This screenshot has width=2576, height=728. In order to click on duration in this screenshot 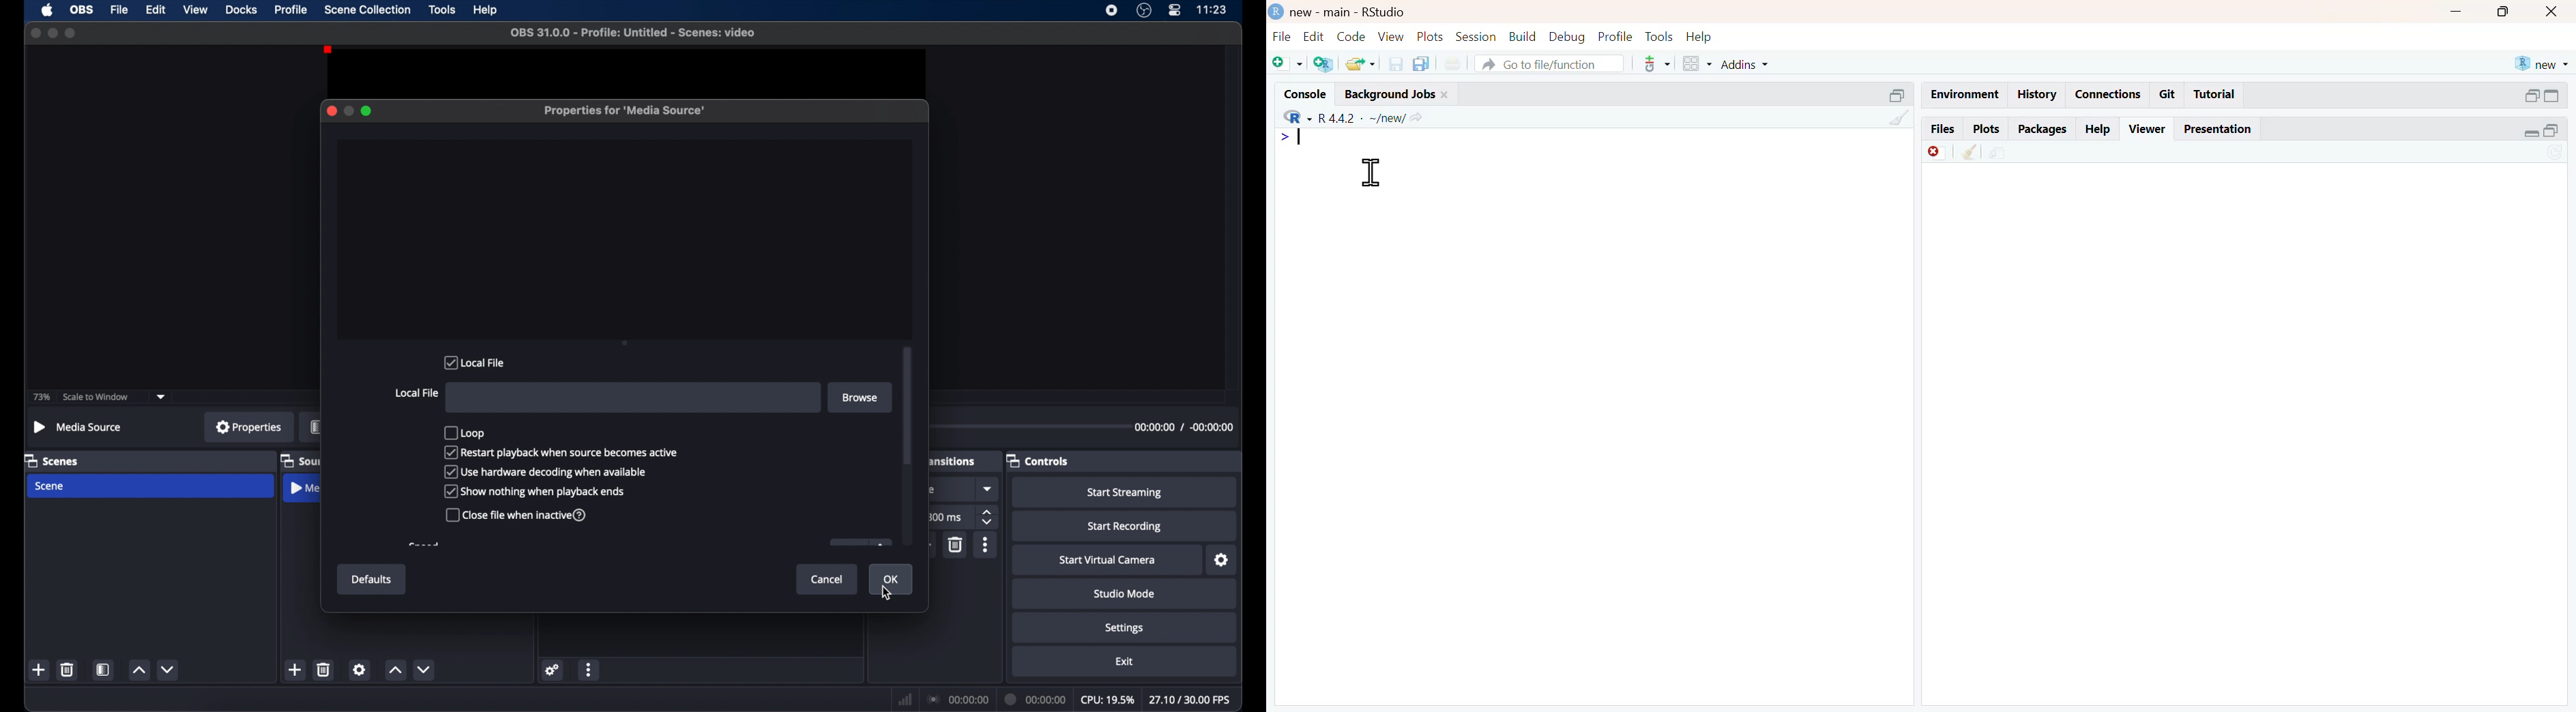, I will do `click(1037, 699)`.